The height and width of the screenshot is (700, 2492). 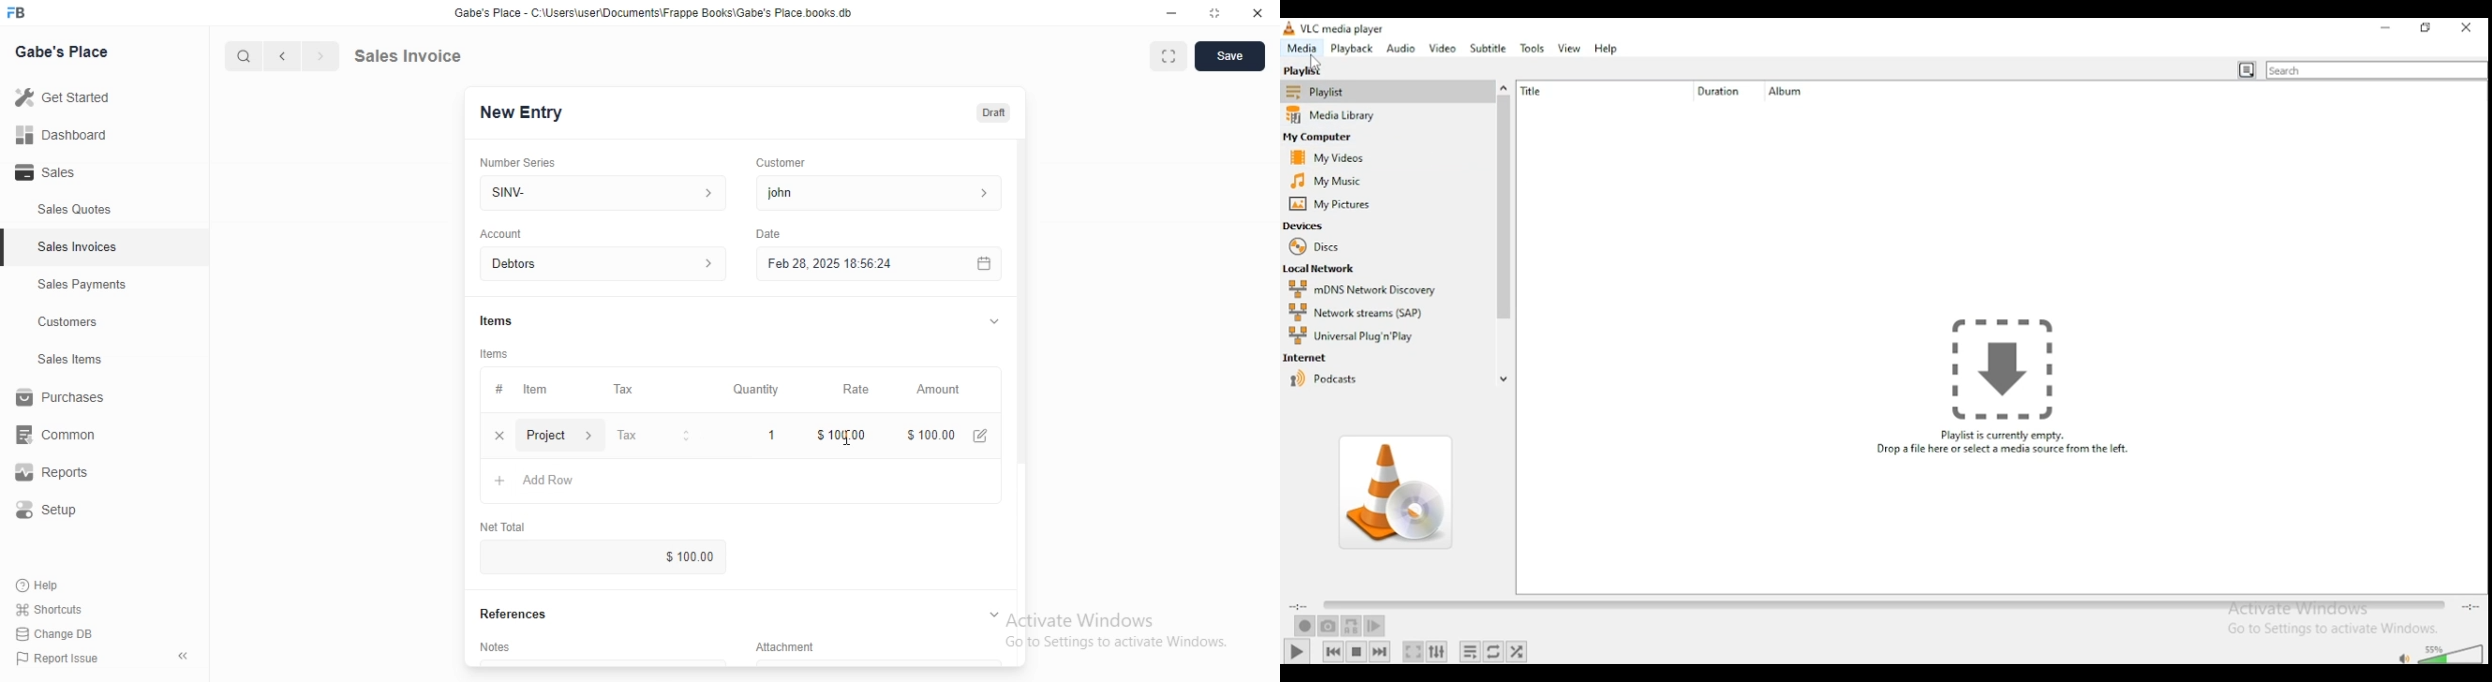 I want to click on minimize, so click(x=1163, y=15).